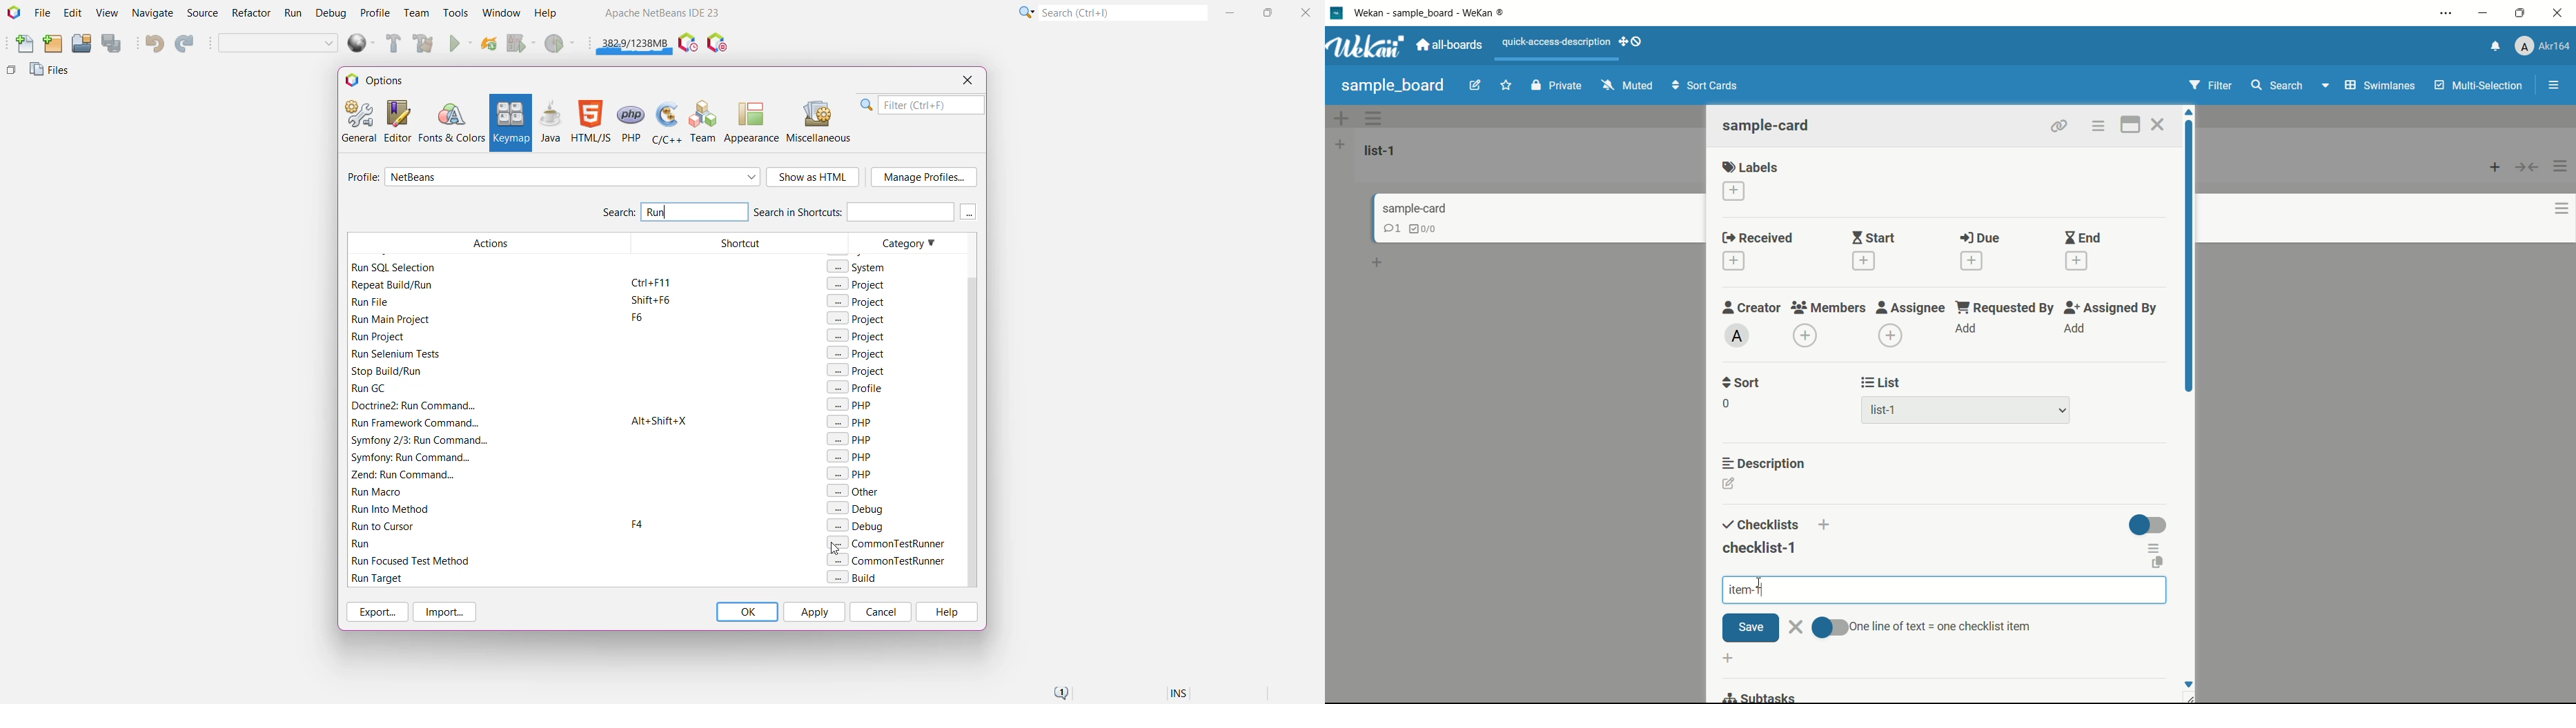 This screenshot has height=728, width=2576. Describe the element at coordinates (1380, 262) in the screenshot. I see `add` at that location.